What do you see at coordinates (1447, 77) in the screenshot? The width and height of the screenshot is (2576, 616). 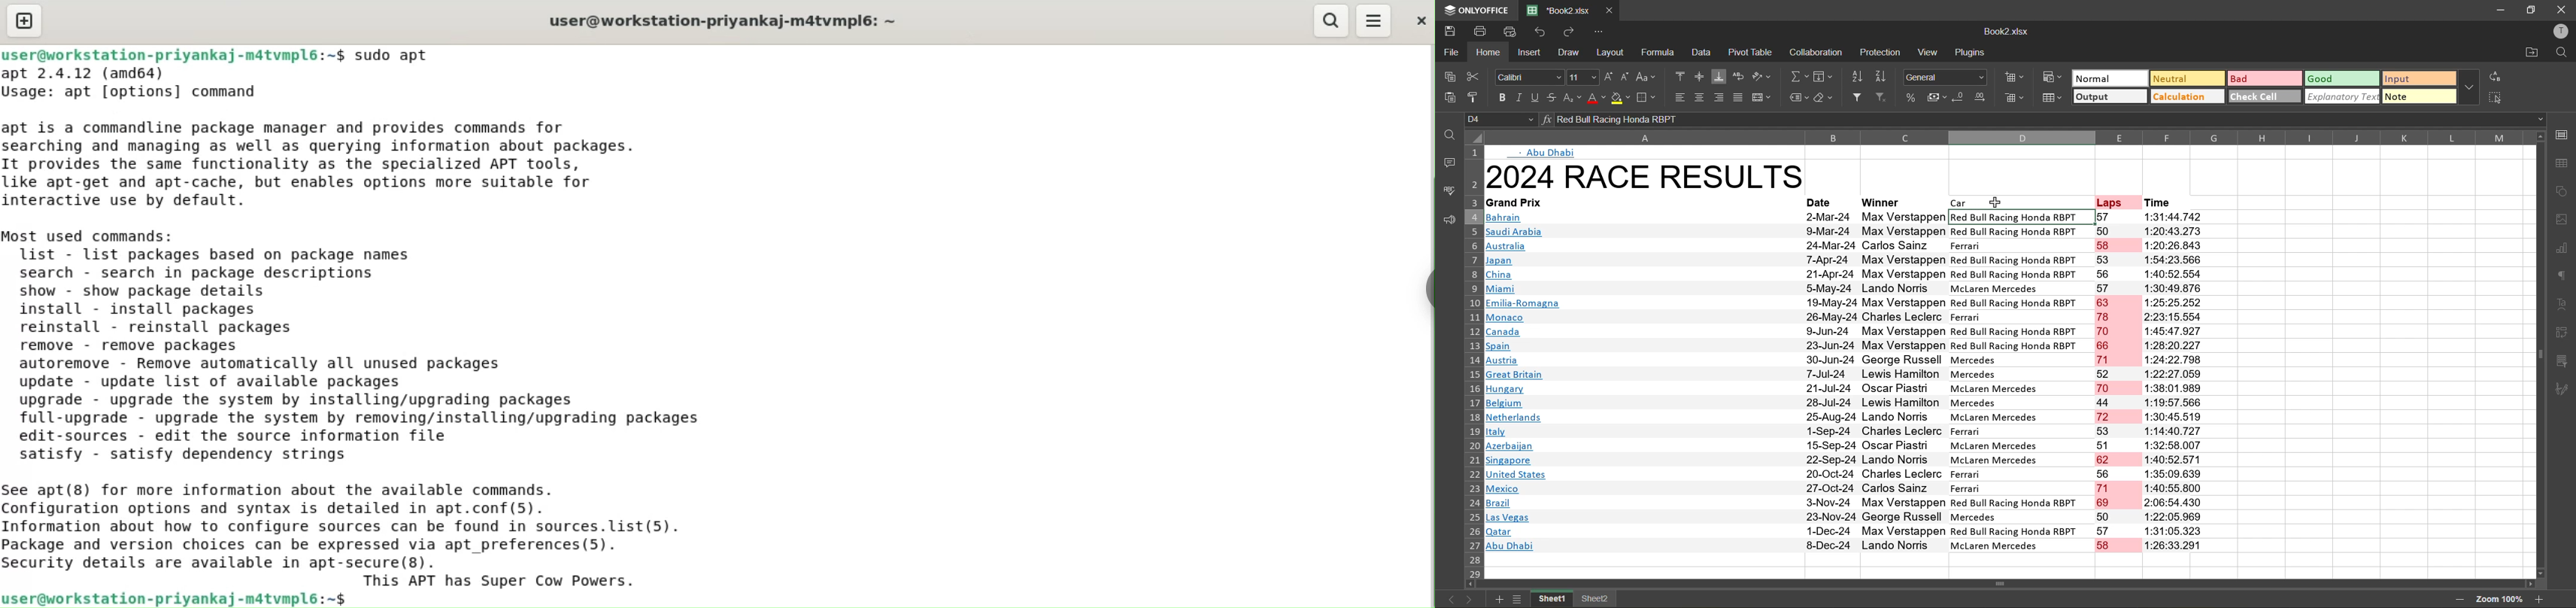 I see `copy` at bounding box center [1447, 77].